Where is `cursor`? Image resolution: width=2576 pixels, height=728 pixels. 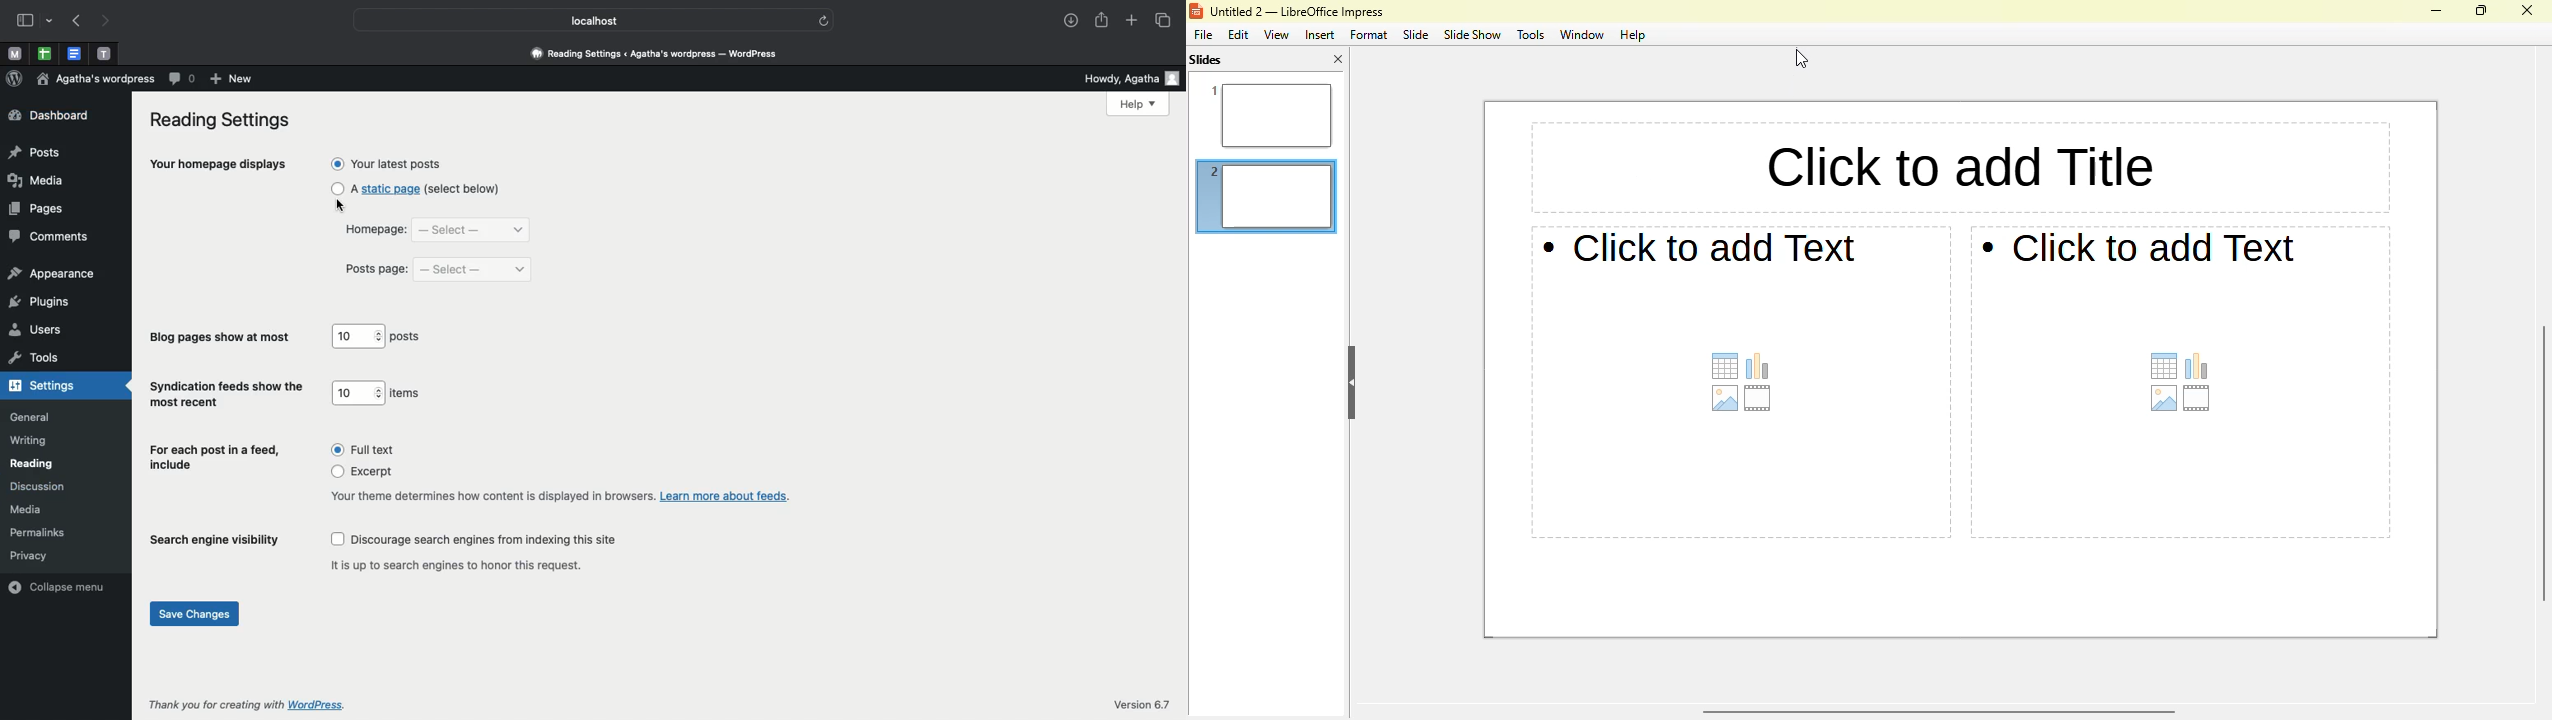 cursor is located at coordinates (341, 207).